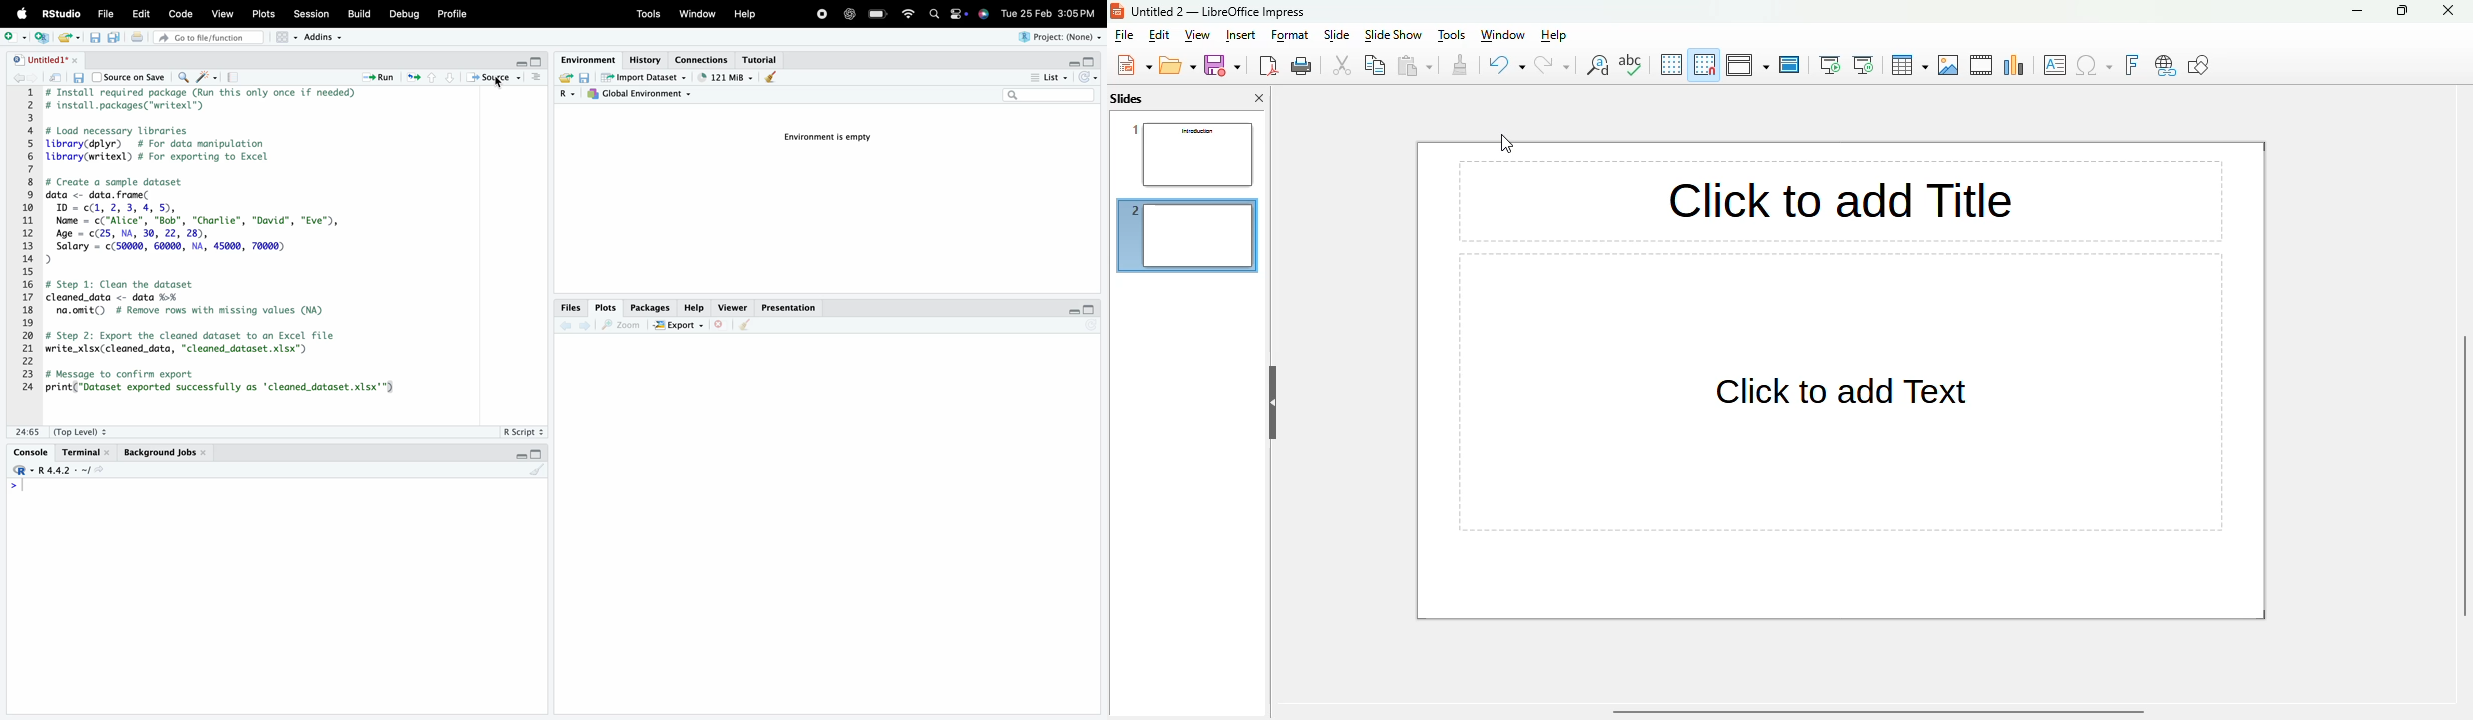 Image resolution: width=2492 pixels, height=728 pixels. What do you see at coordinates (1048, 14) in the screenshot?
I see `Tue 25 Feb 3:05 PM` at bounding box center [1048, 14].